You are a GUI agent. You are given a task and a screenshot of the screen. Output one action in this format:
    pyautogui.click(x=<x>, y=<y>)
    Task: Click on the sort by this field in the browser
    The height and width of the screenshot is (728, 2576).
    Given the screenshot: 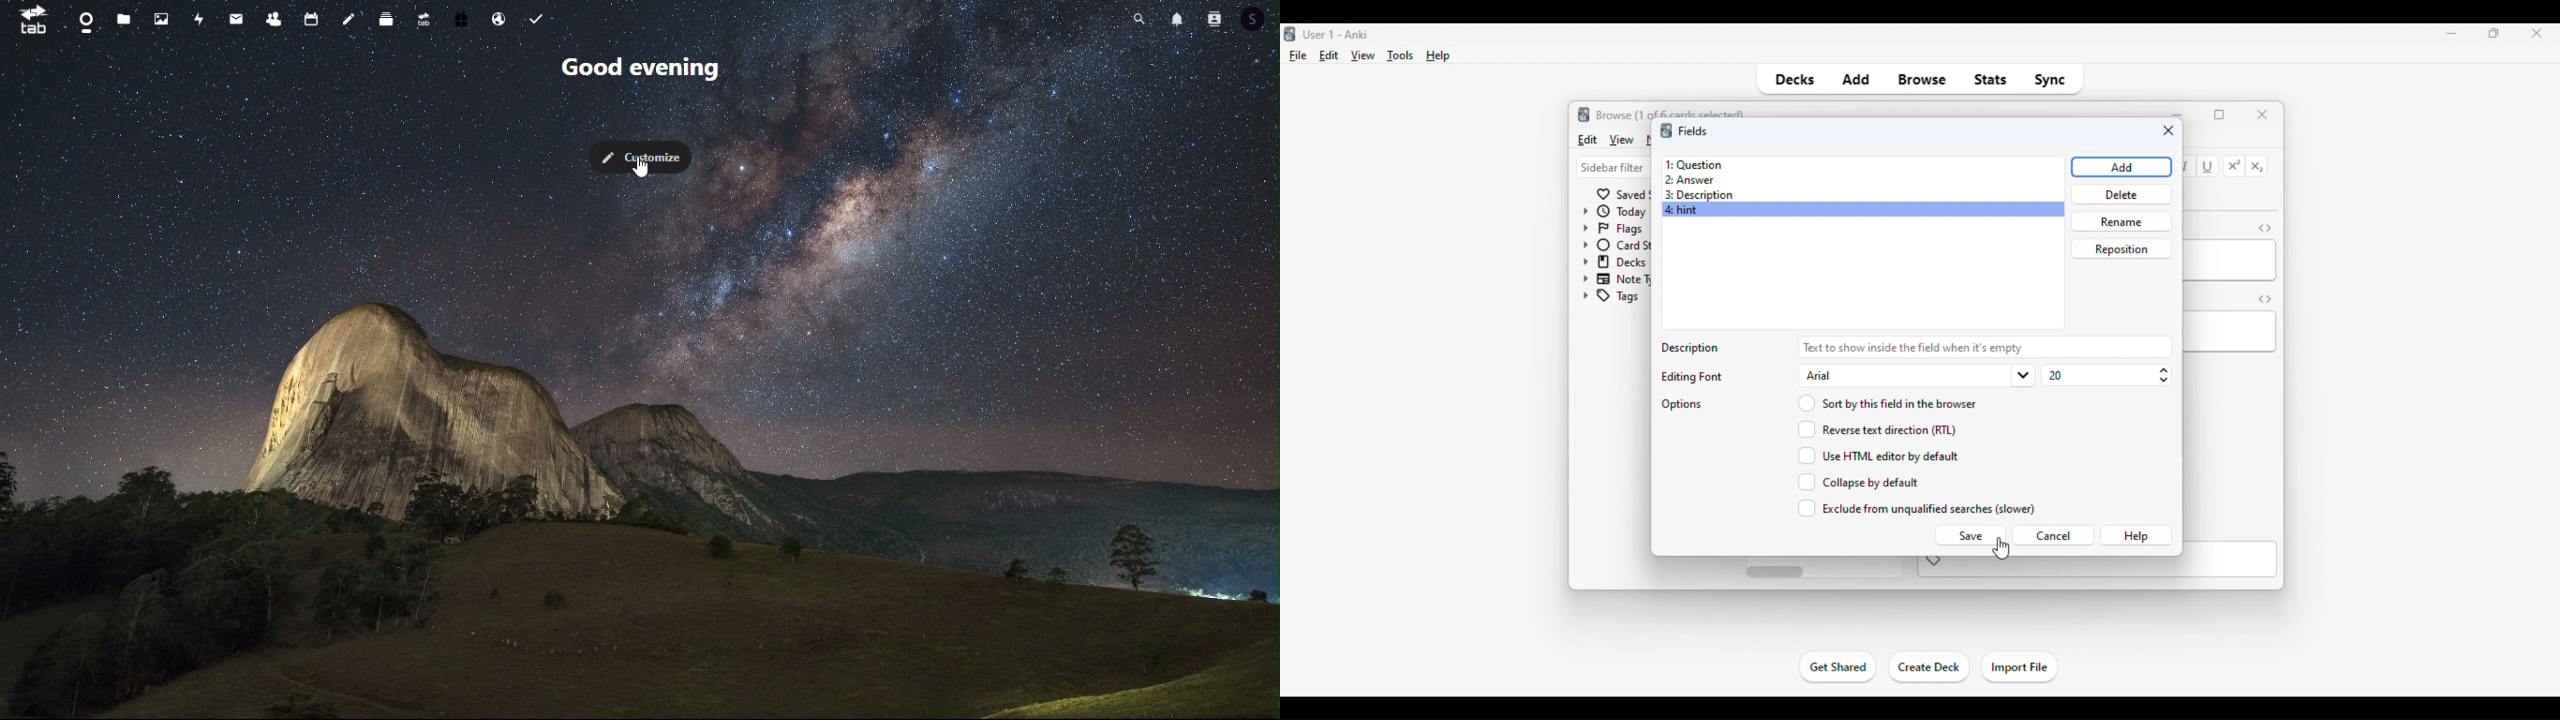 What is the action you would take?
    pyautogui.click(x=1887, y=402)
    